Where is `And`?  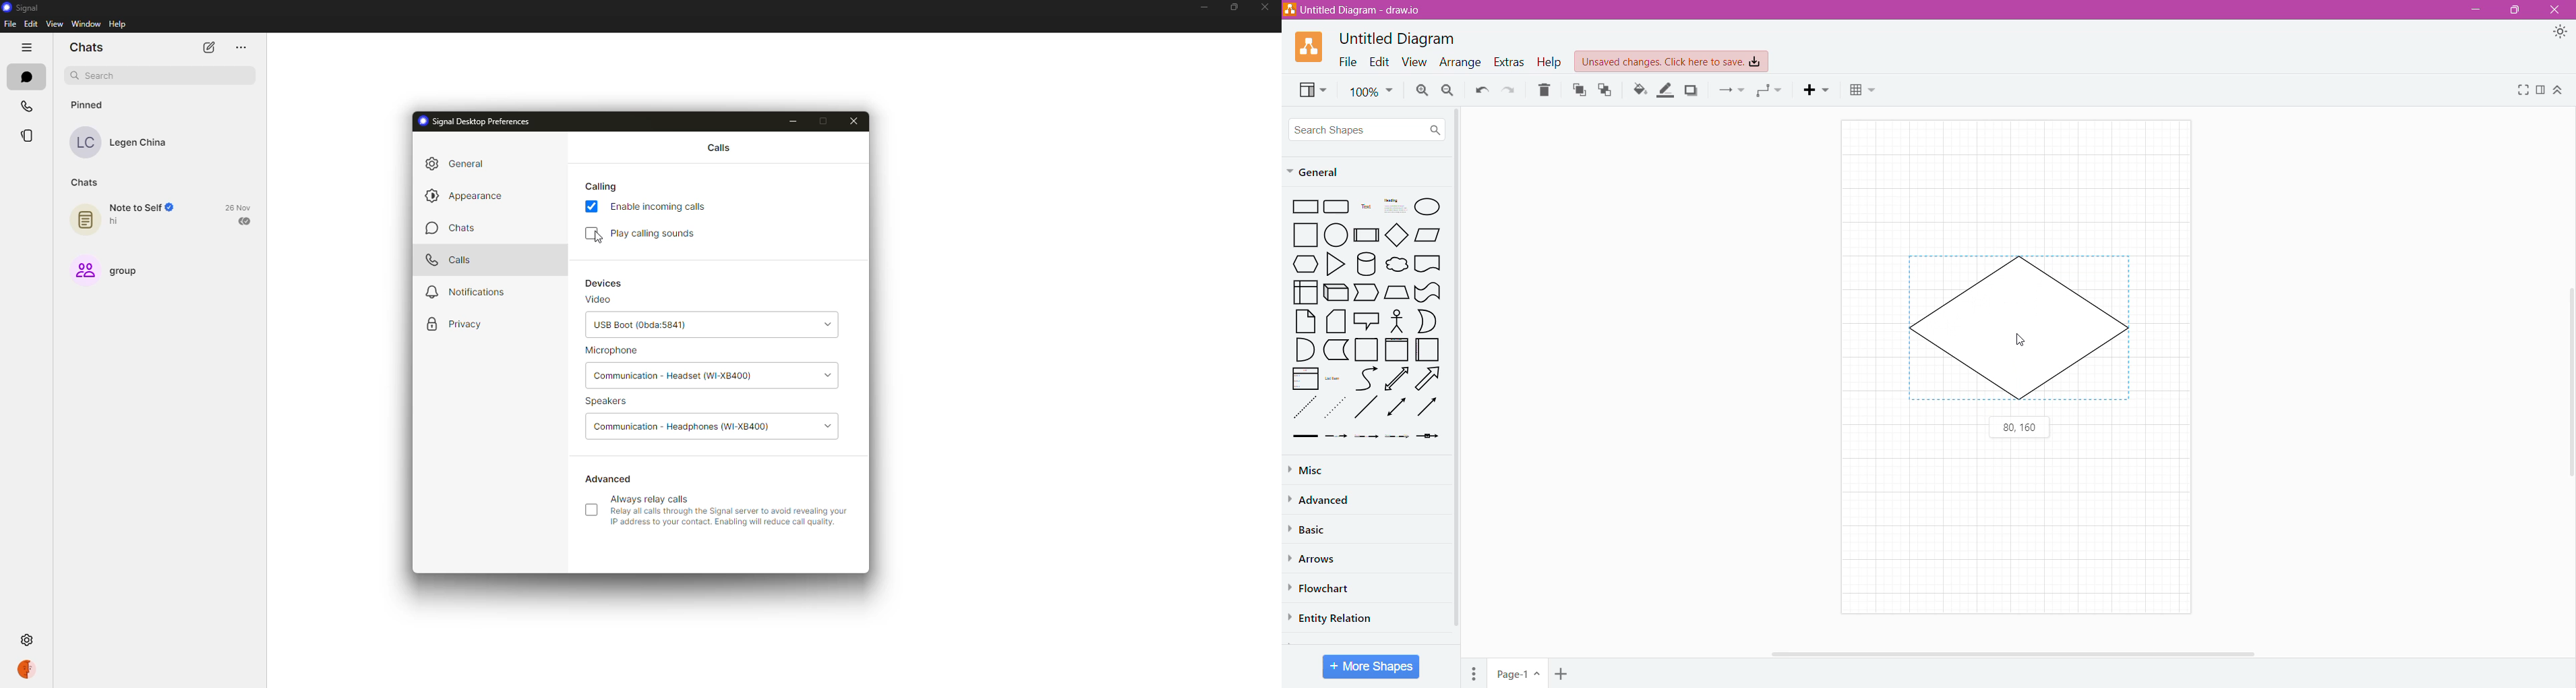 And is located at coordinates (1305, 350).